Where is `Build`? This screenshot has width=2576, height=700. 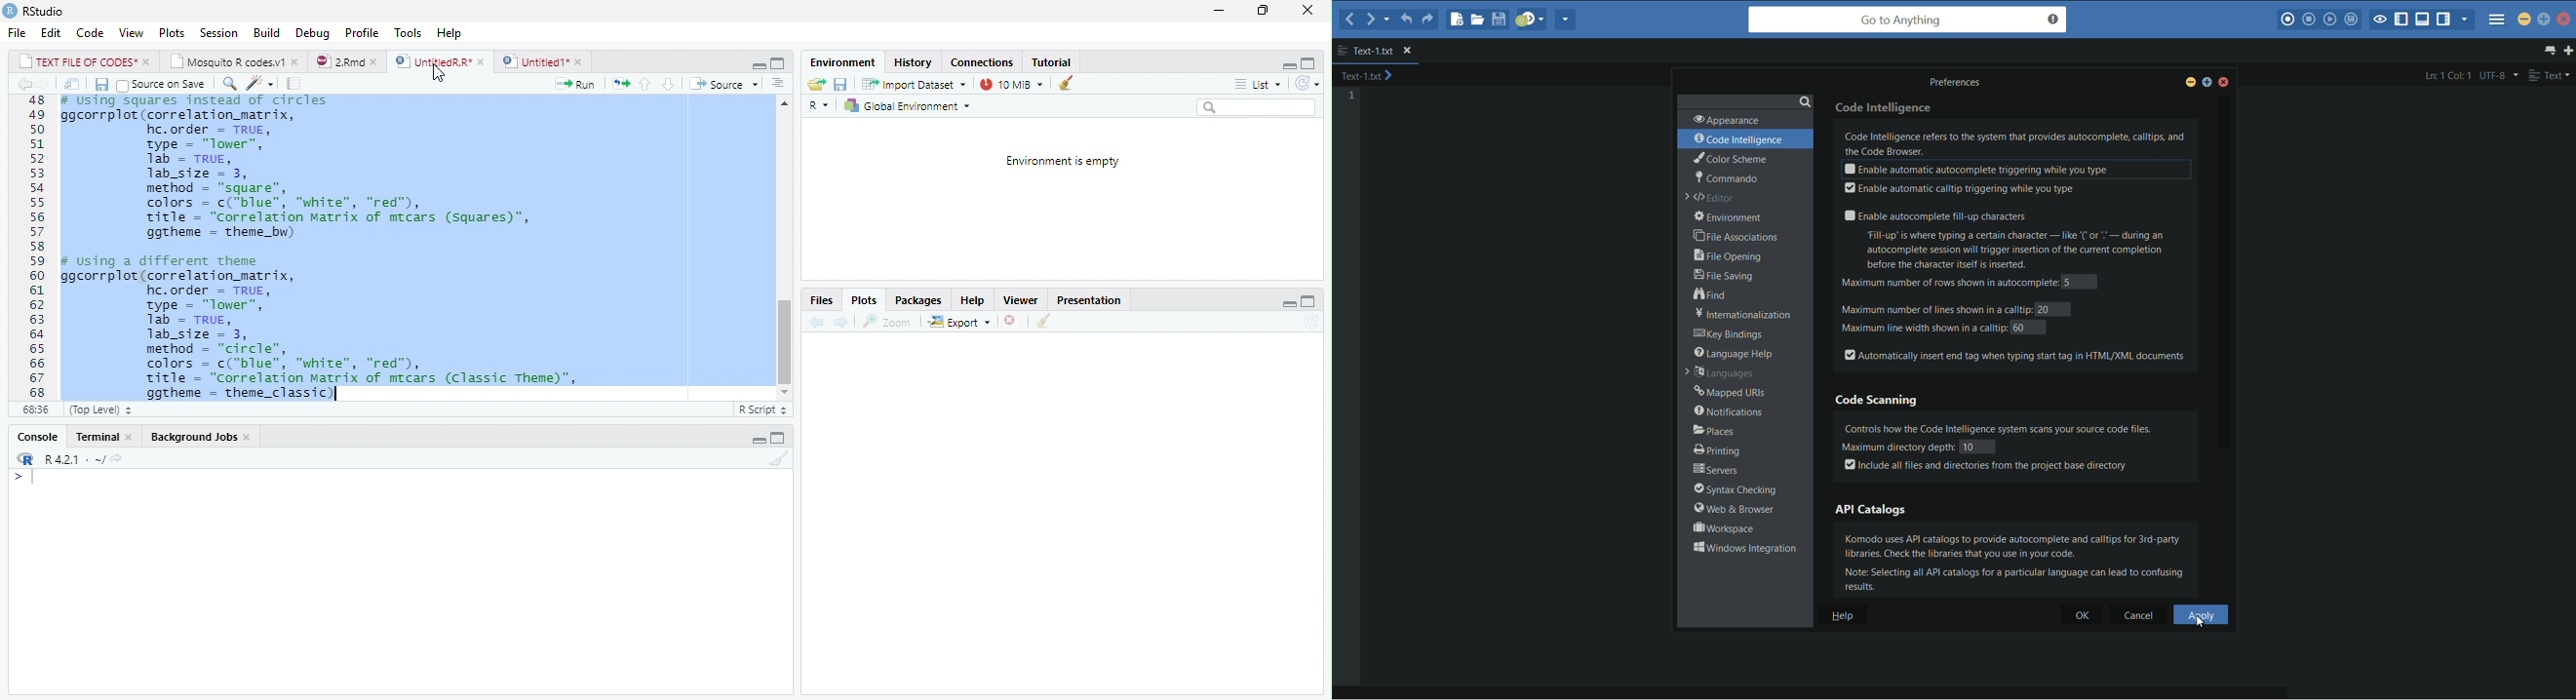
Build is located at coordinates (268, 32).